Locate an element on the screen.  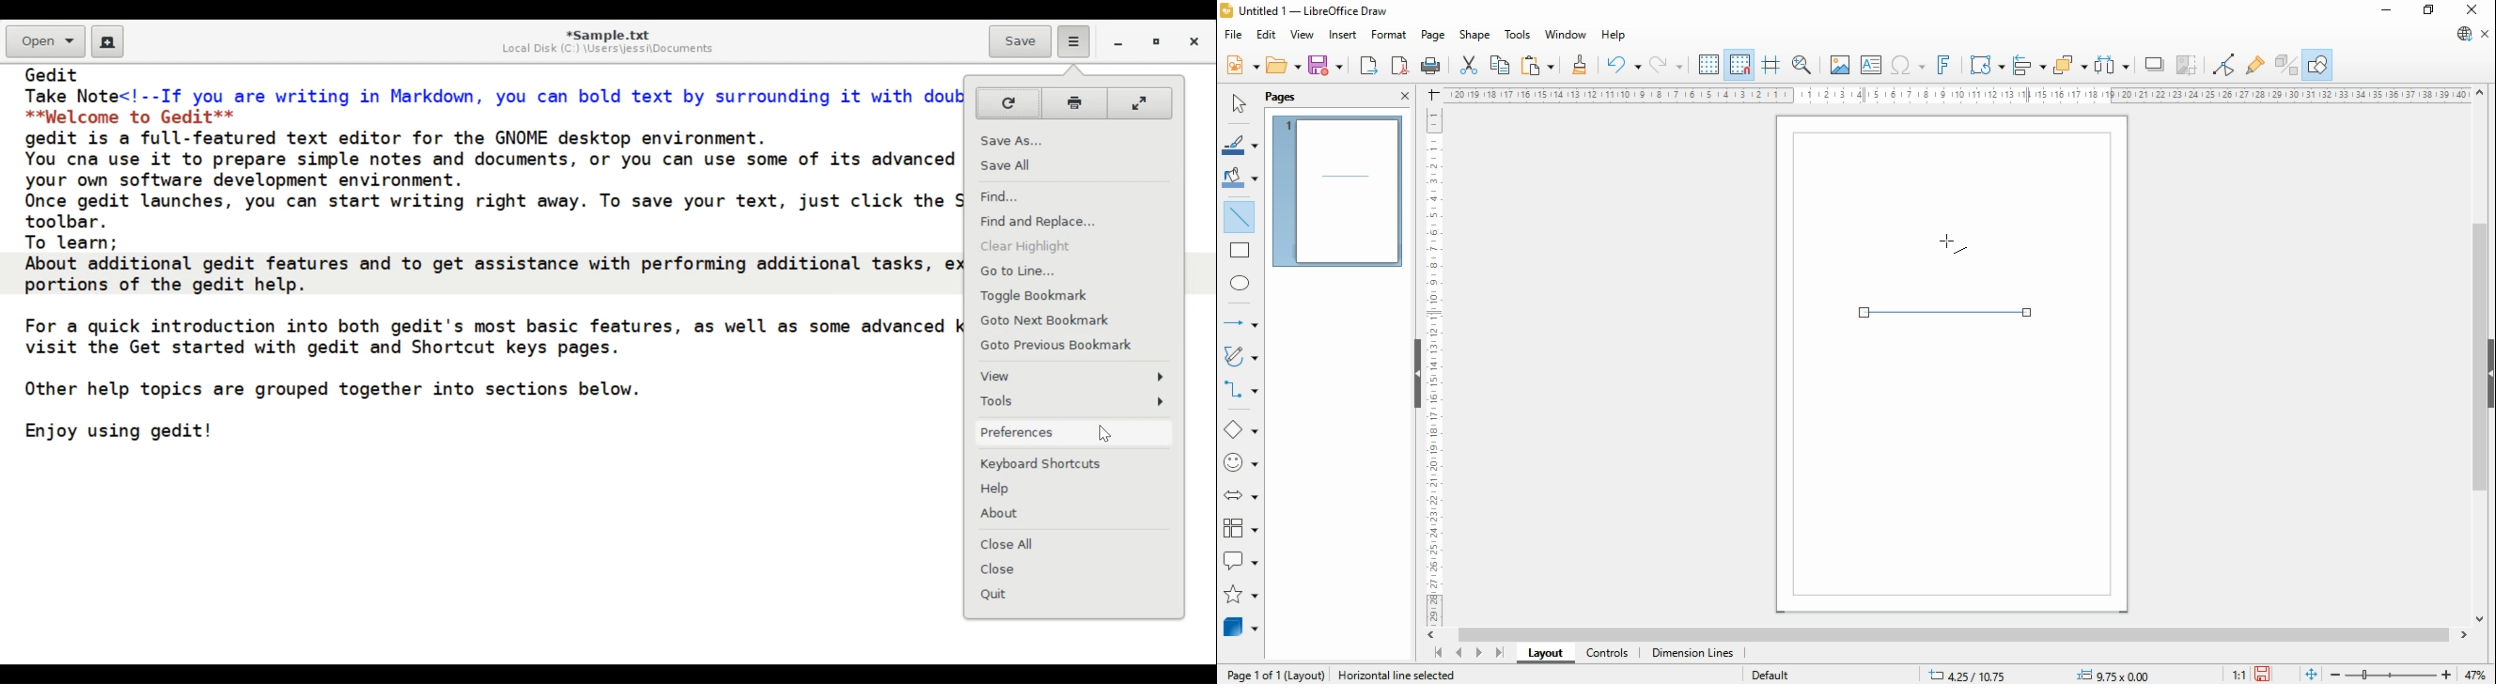
save is located at coordinates (1327, 65).